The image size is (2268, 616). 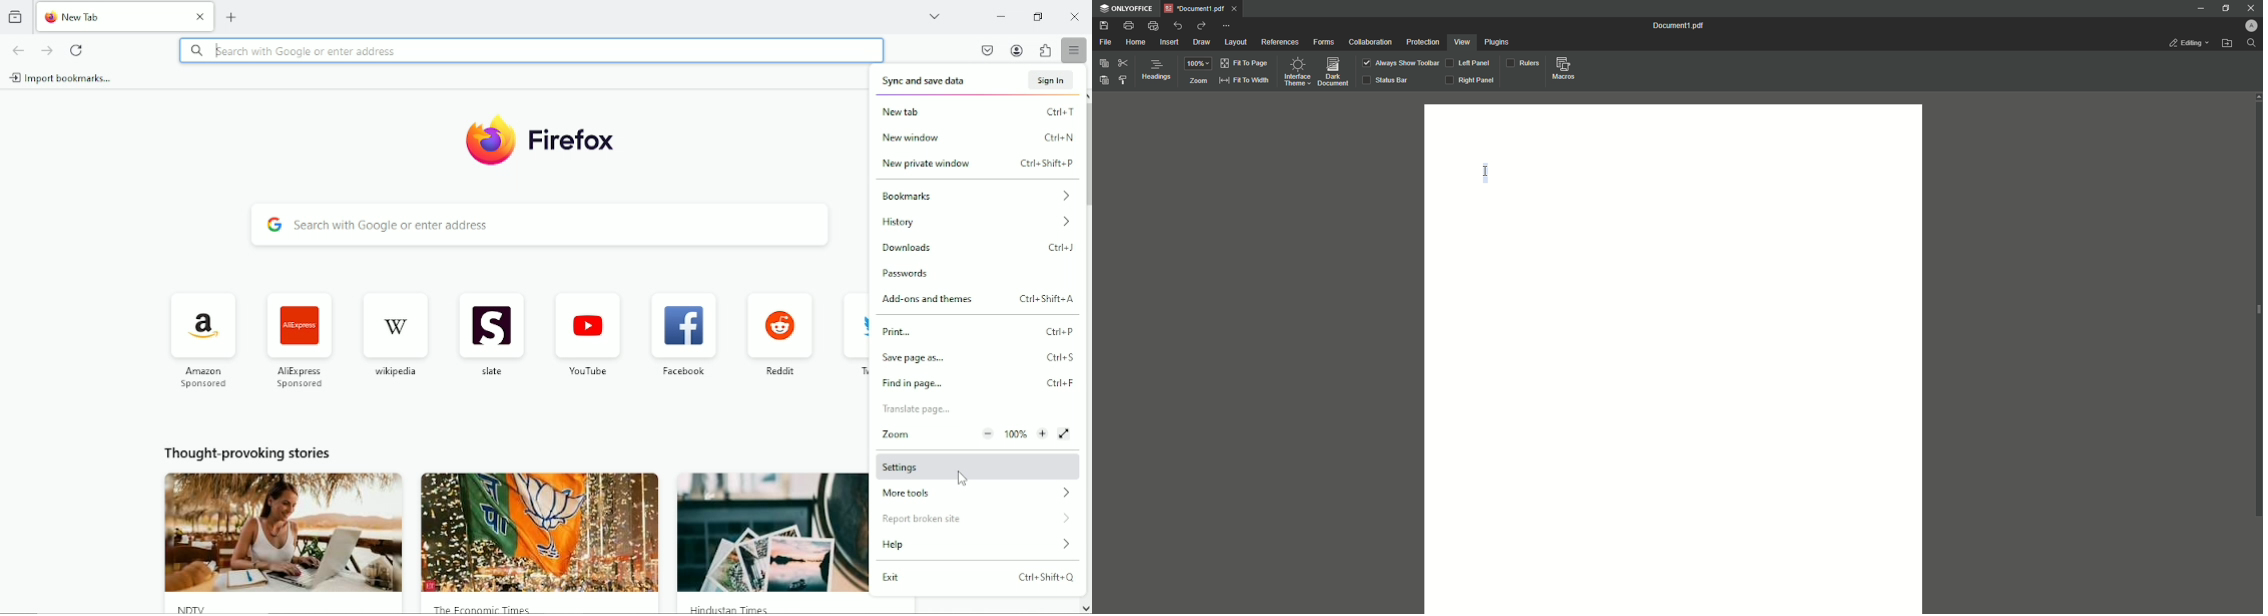 What do you see at coordinates (979, 196) in the screenshot?
I see `bookmarks` at bounding box center [979, 196].